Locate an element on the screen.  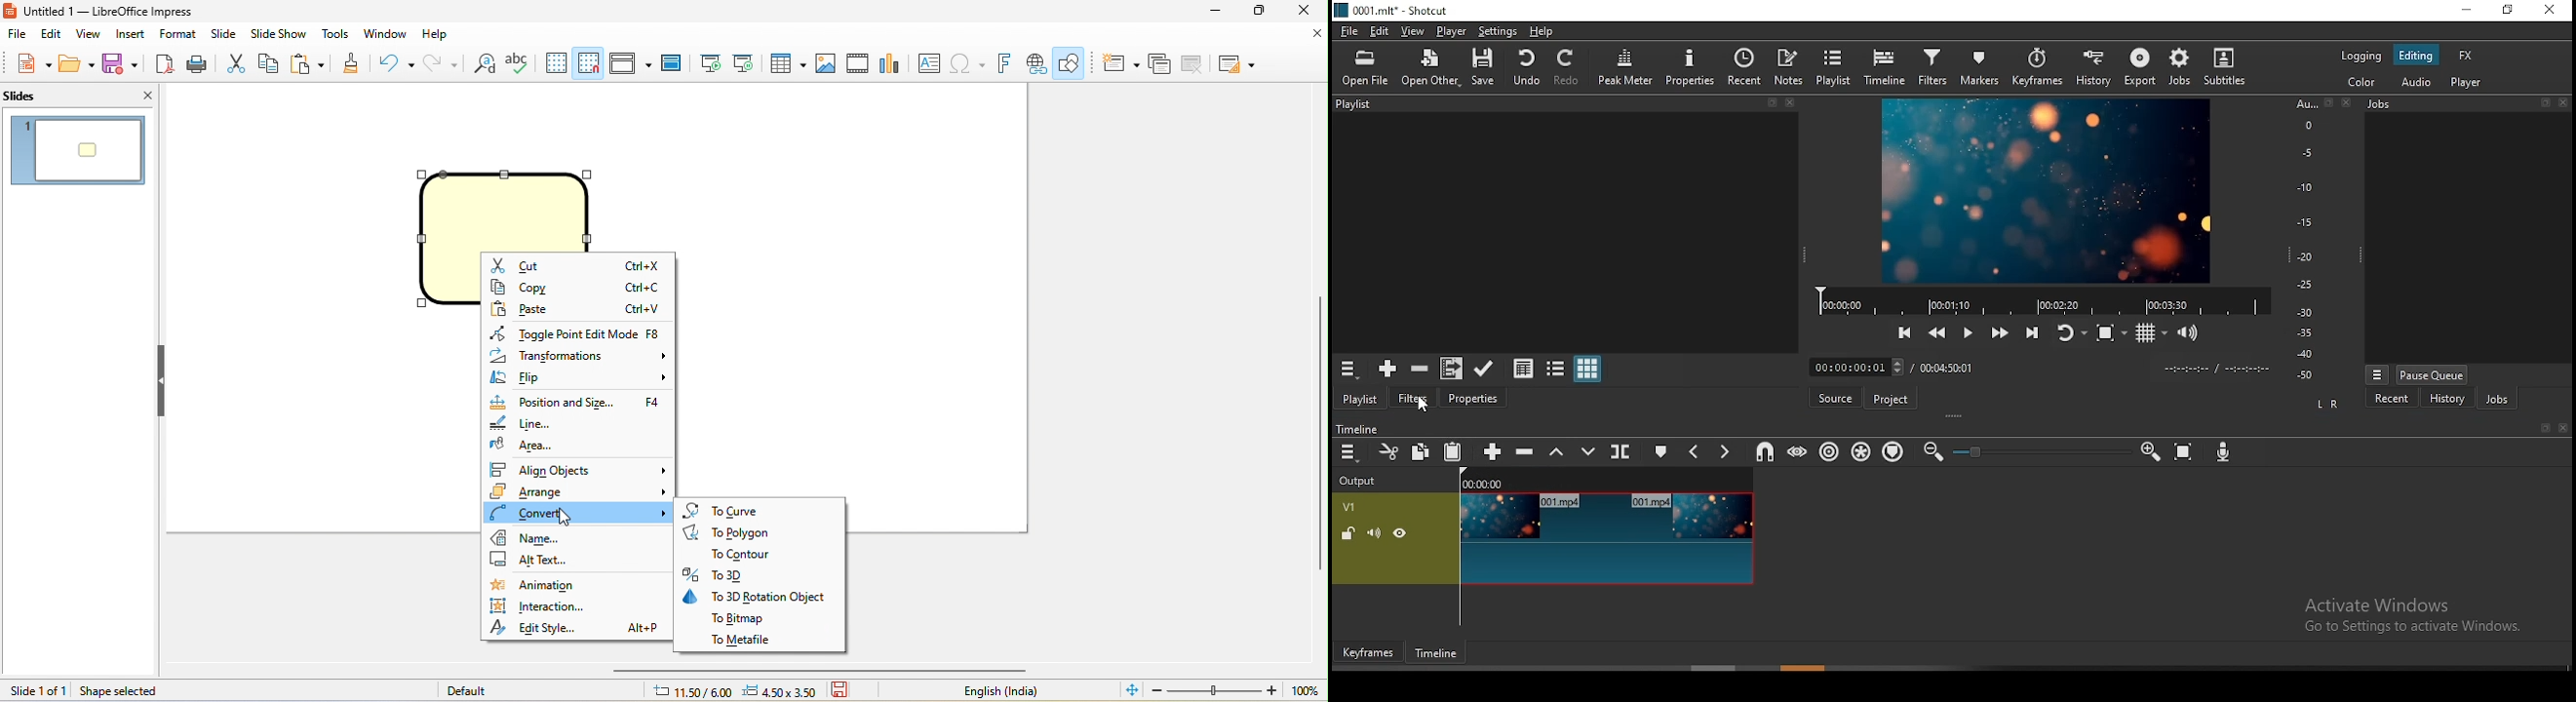
edit style is located at coordinates (577, 630).